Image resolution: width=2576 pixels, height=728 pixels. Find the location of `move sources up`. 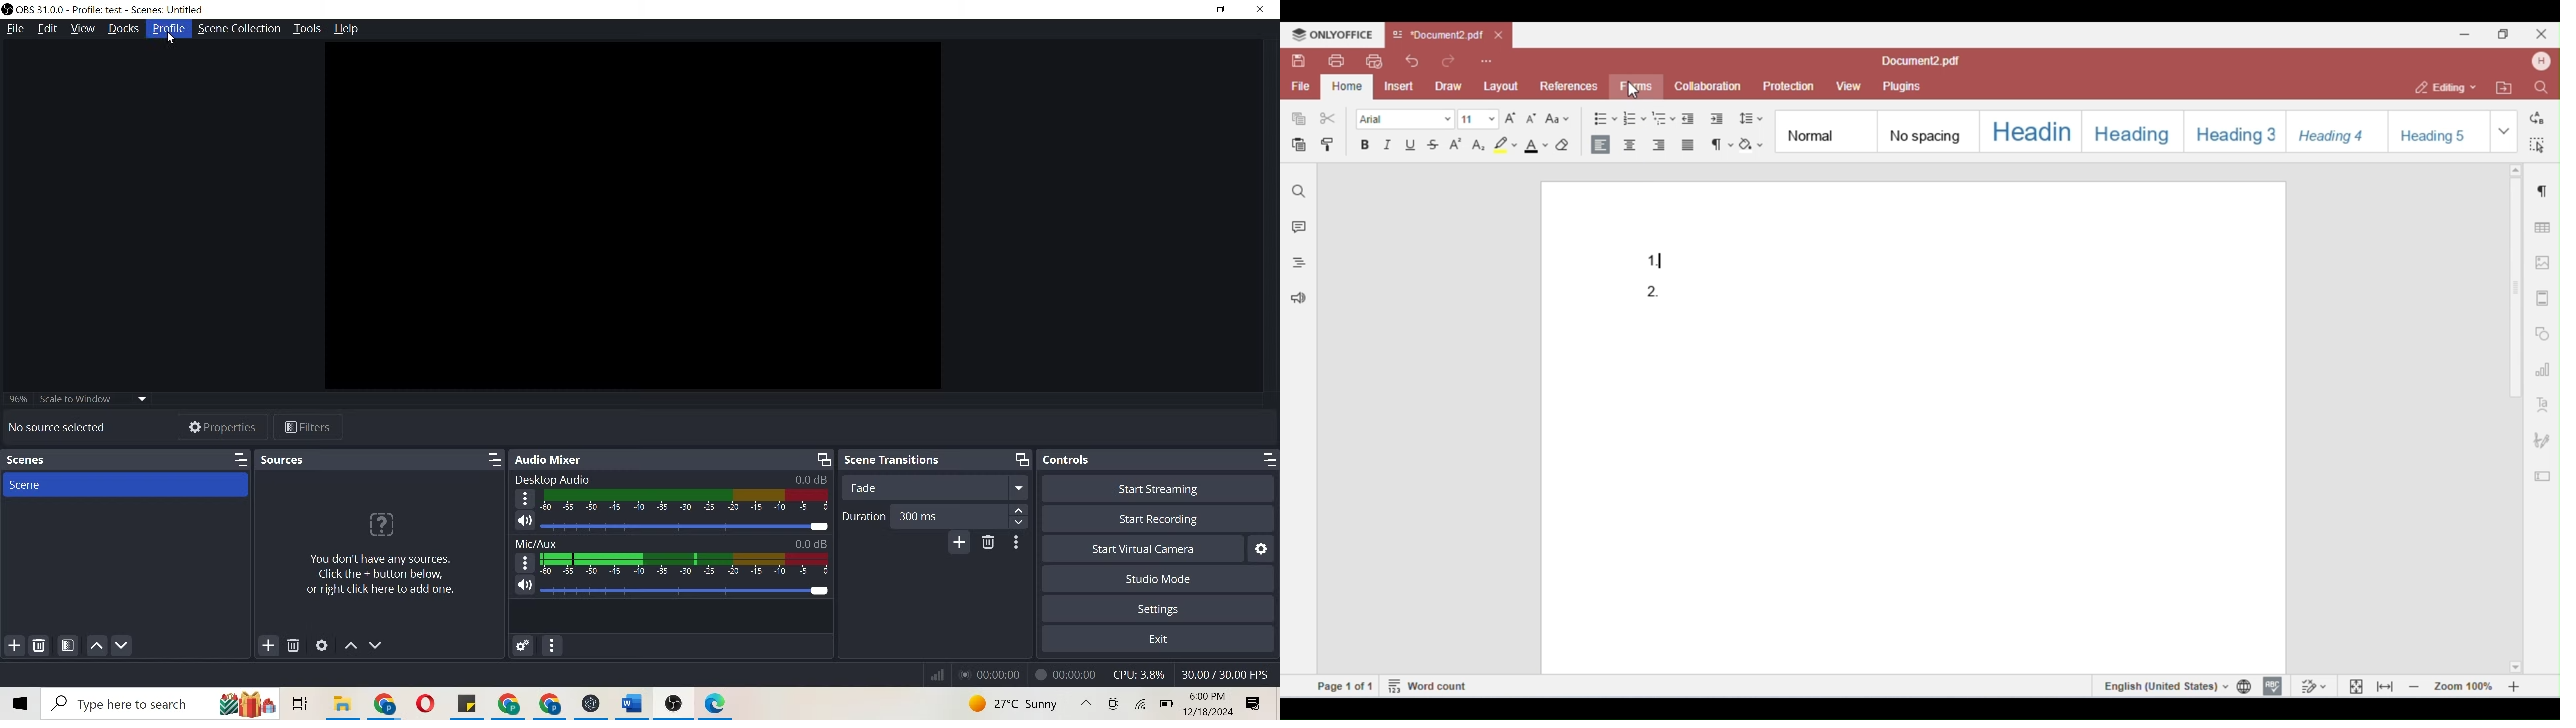

move sources up is located at coordinates (350, 647).